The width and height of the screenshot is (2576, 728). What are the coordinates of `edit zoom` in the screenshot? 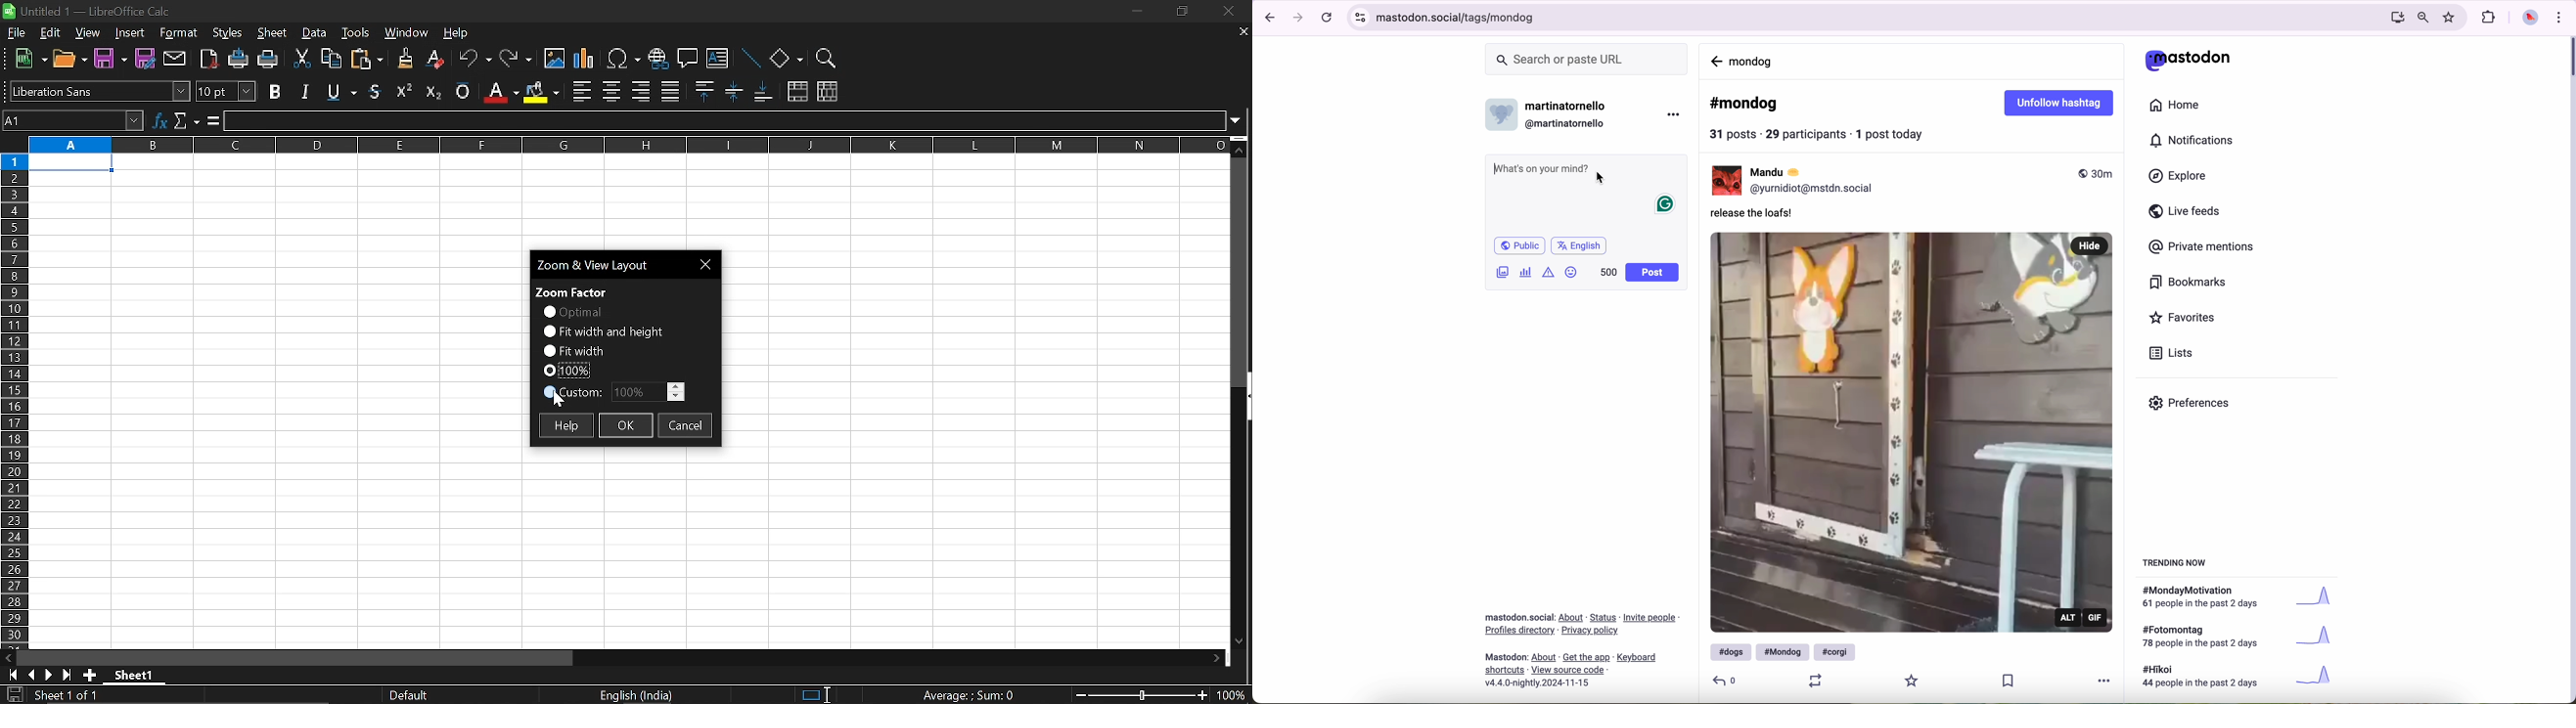 It's located at (651, 391).